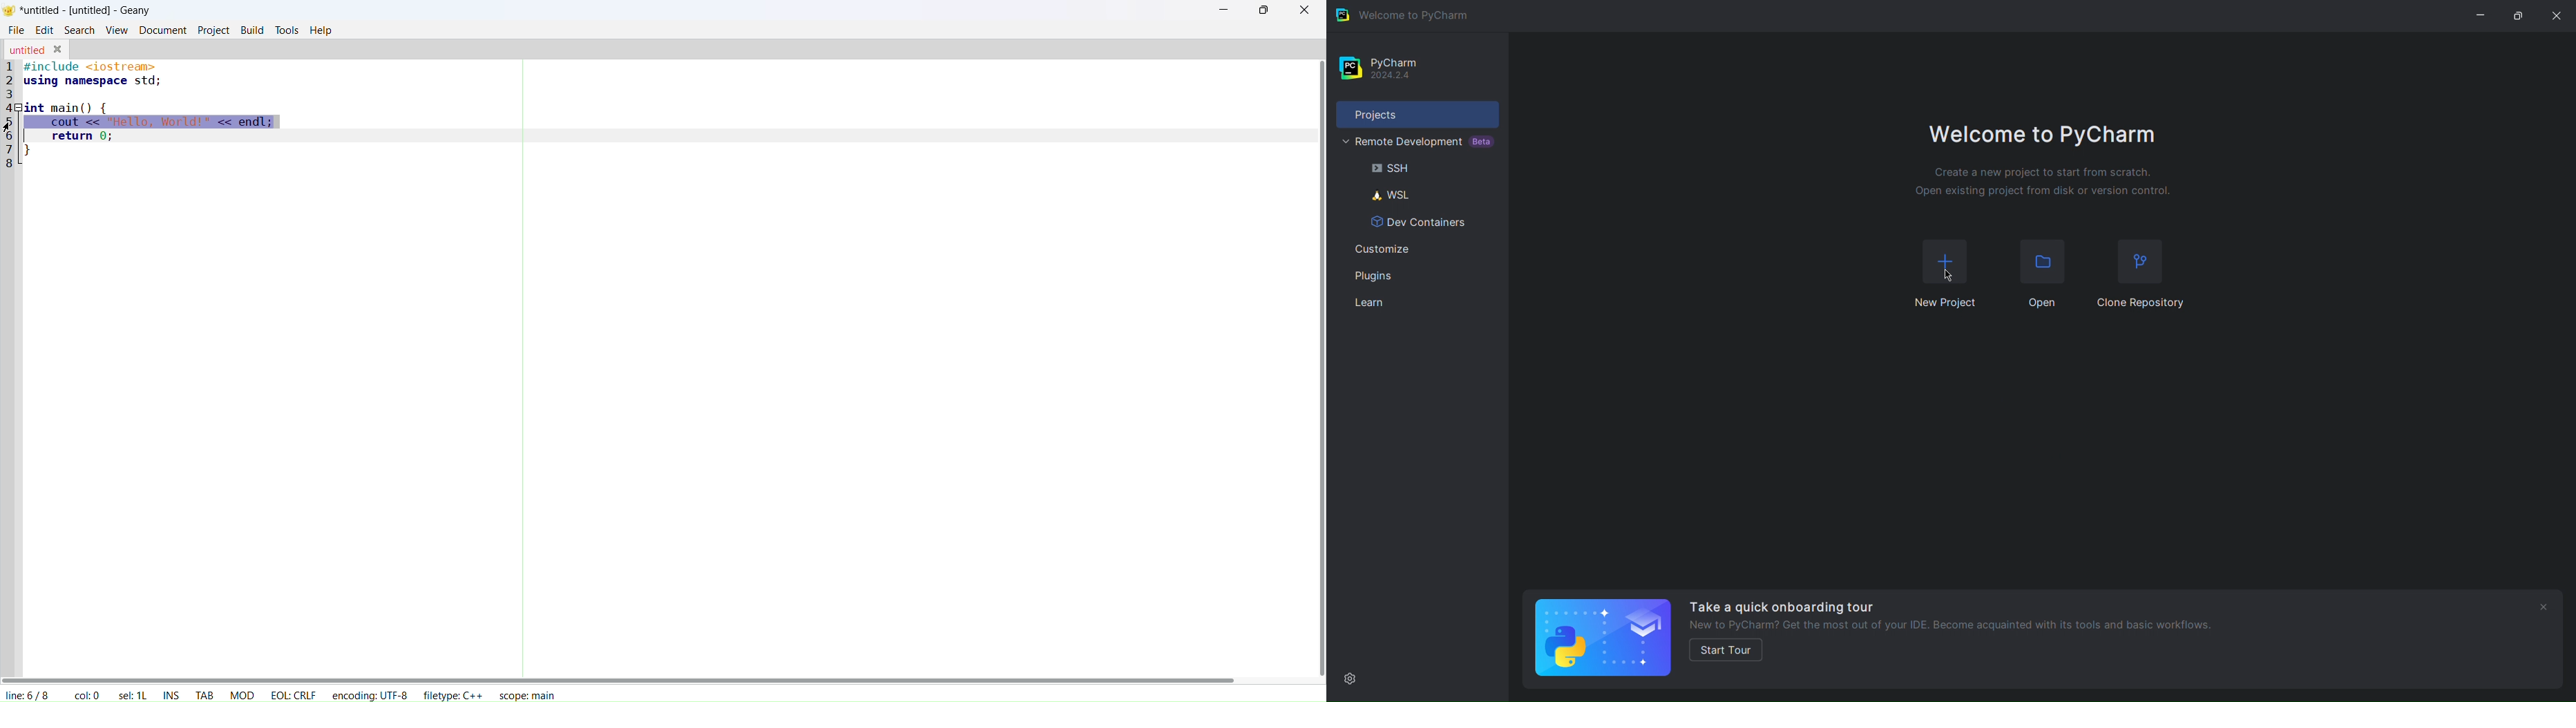 This screenshot has width=2576, height=728. I want to click on Plugins, so click(1417, 277).